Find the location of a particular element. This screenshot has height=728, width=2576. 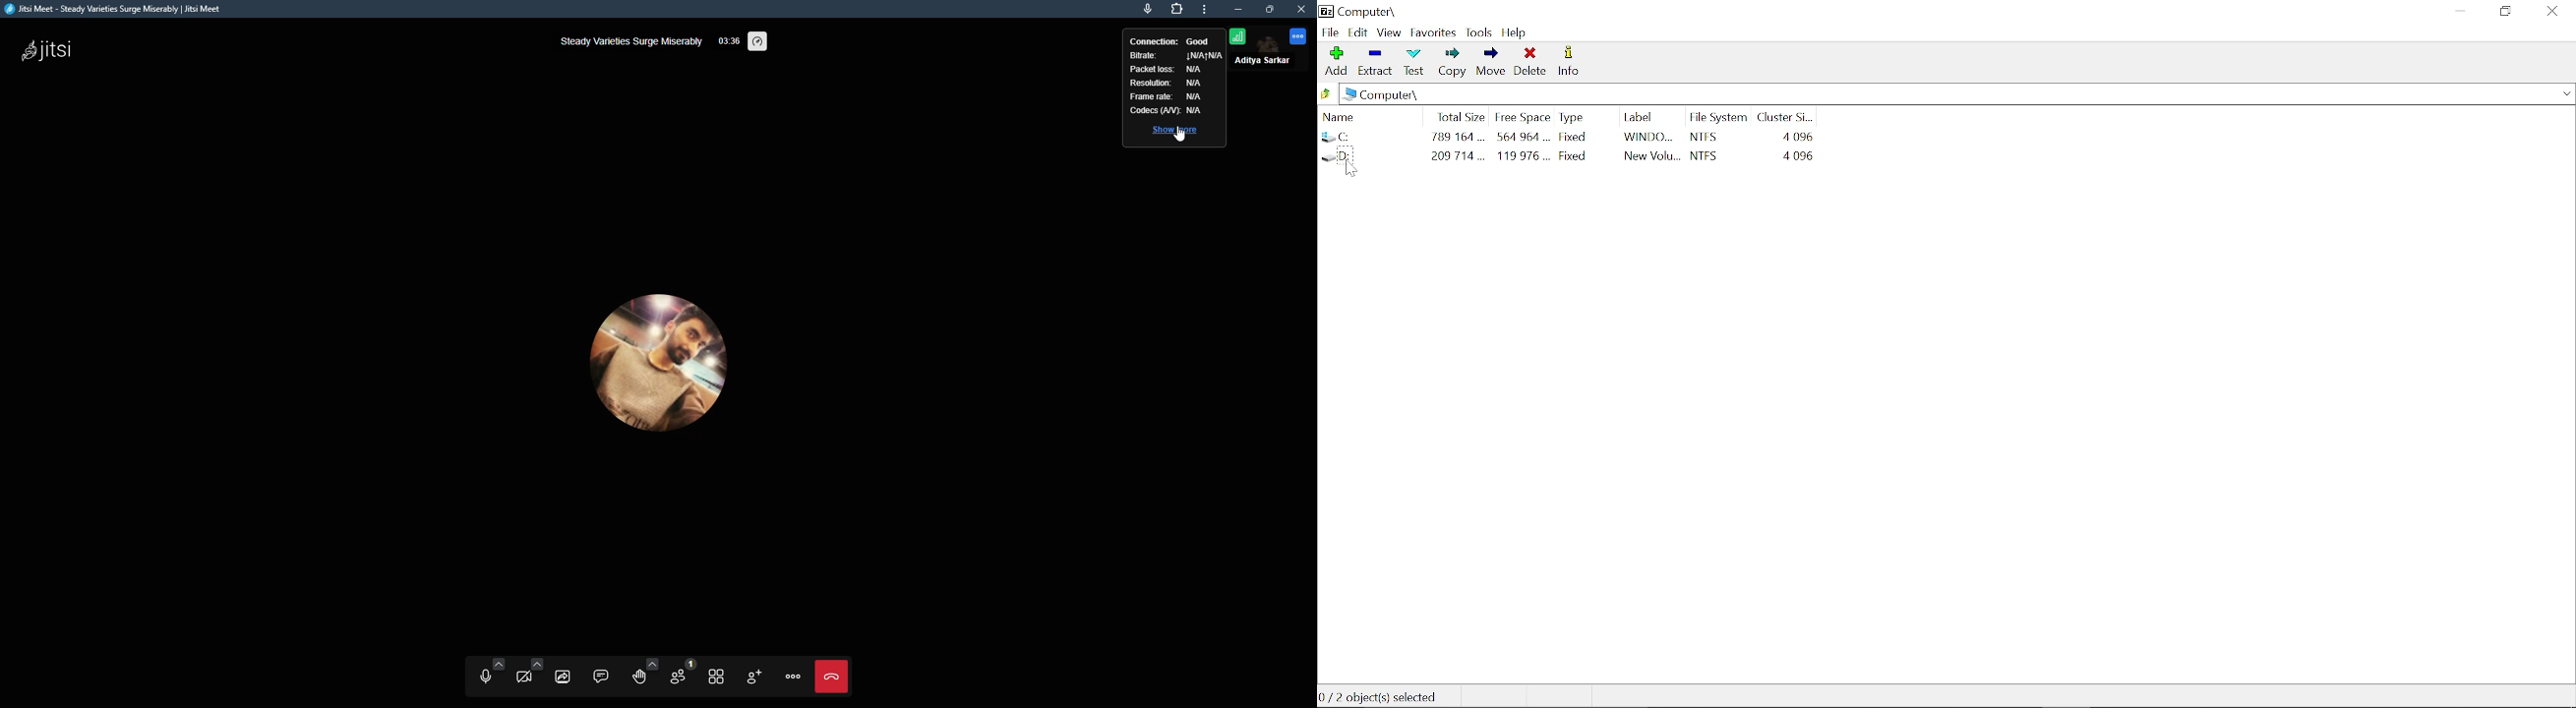

add is located at coordinates (1335, 60).